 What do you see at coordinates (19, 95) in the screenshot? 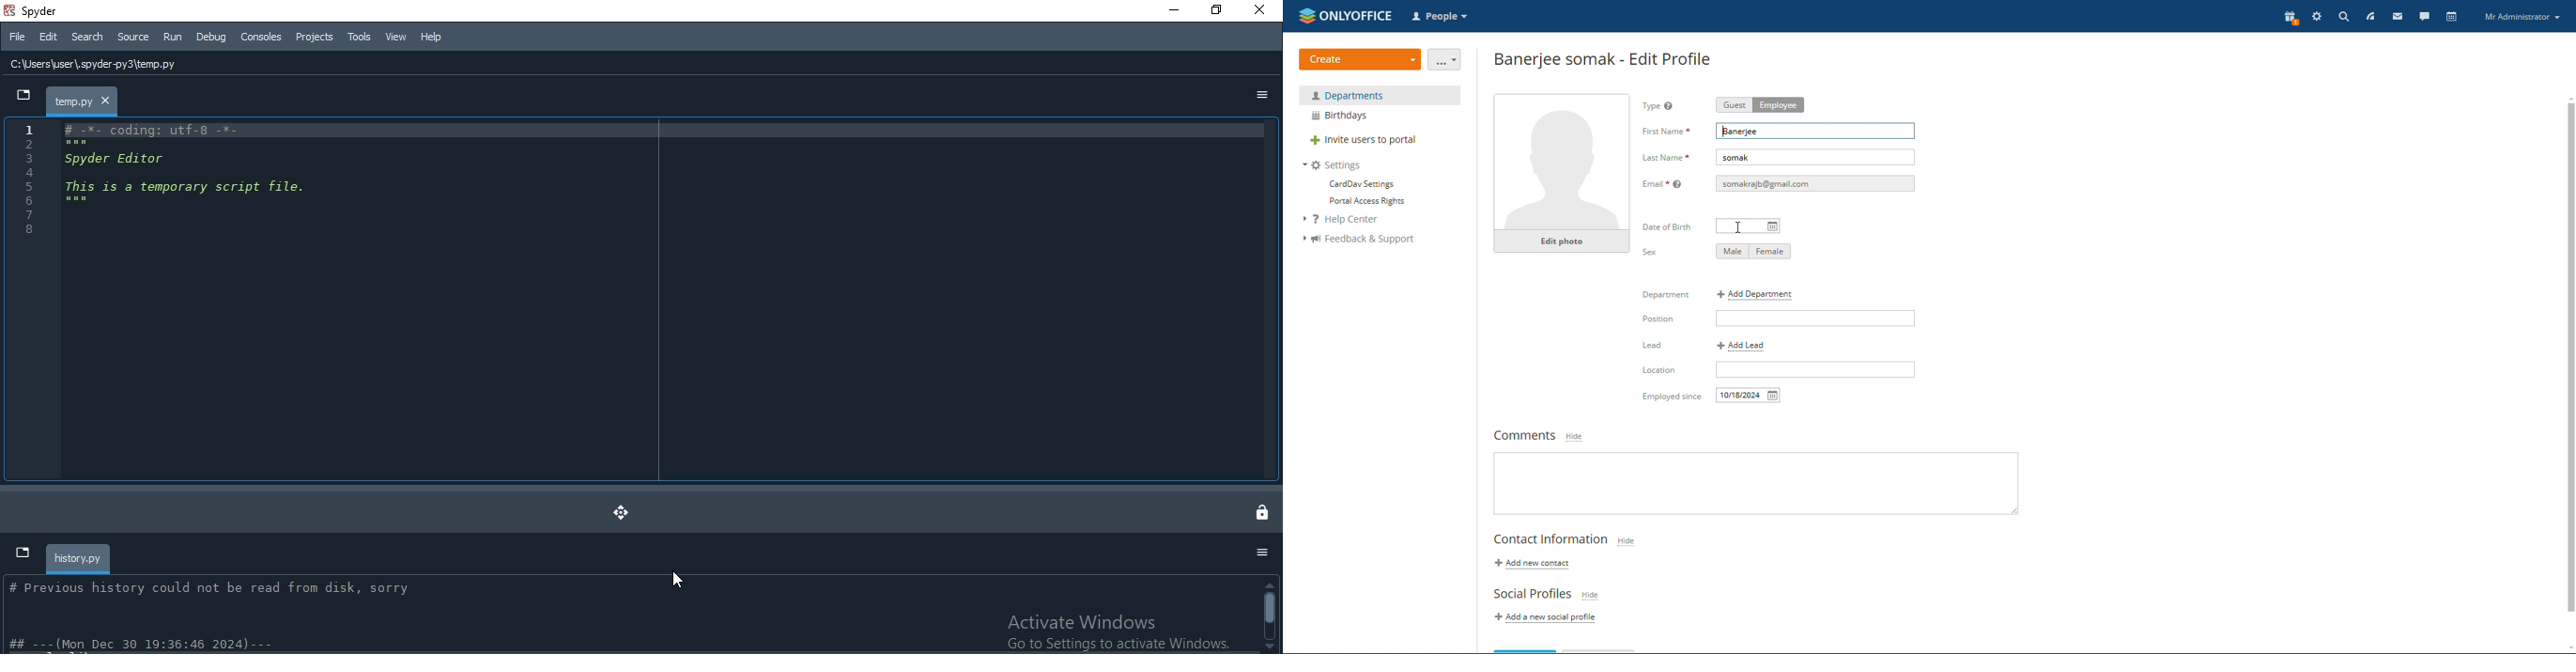
I see `dropdown` at bounding box center [19, 95].